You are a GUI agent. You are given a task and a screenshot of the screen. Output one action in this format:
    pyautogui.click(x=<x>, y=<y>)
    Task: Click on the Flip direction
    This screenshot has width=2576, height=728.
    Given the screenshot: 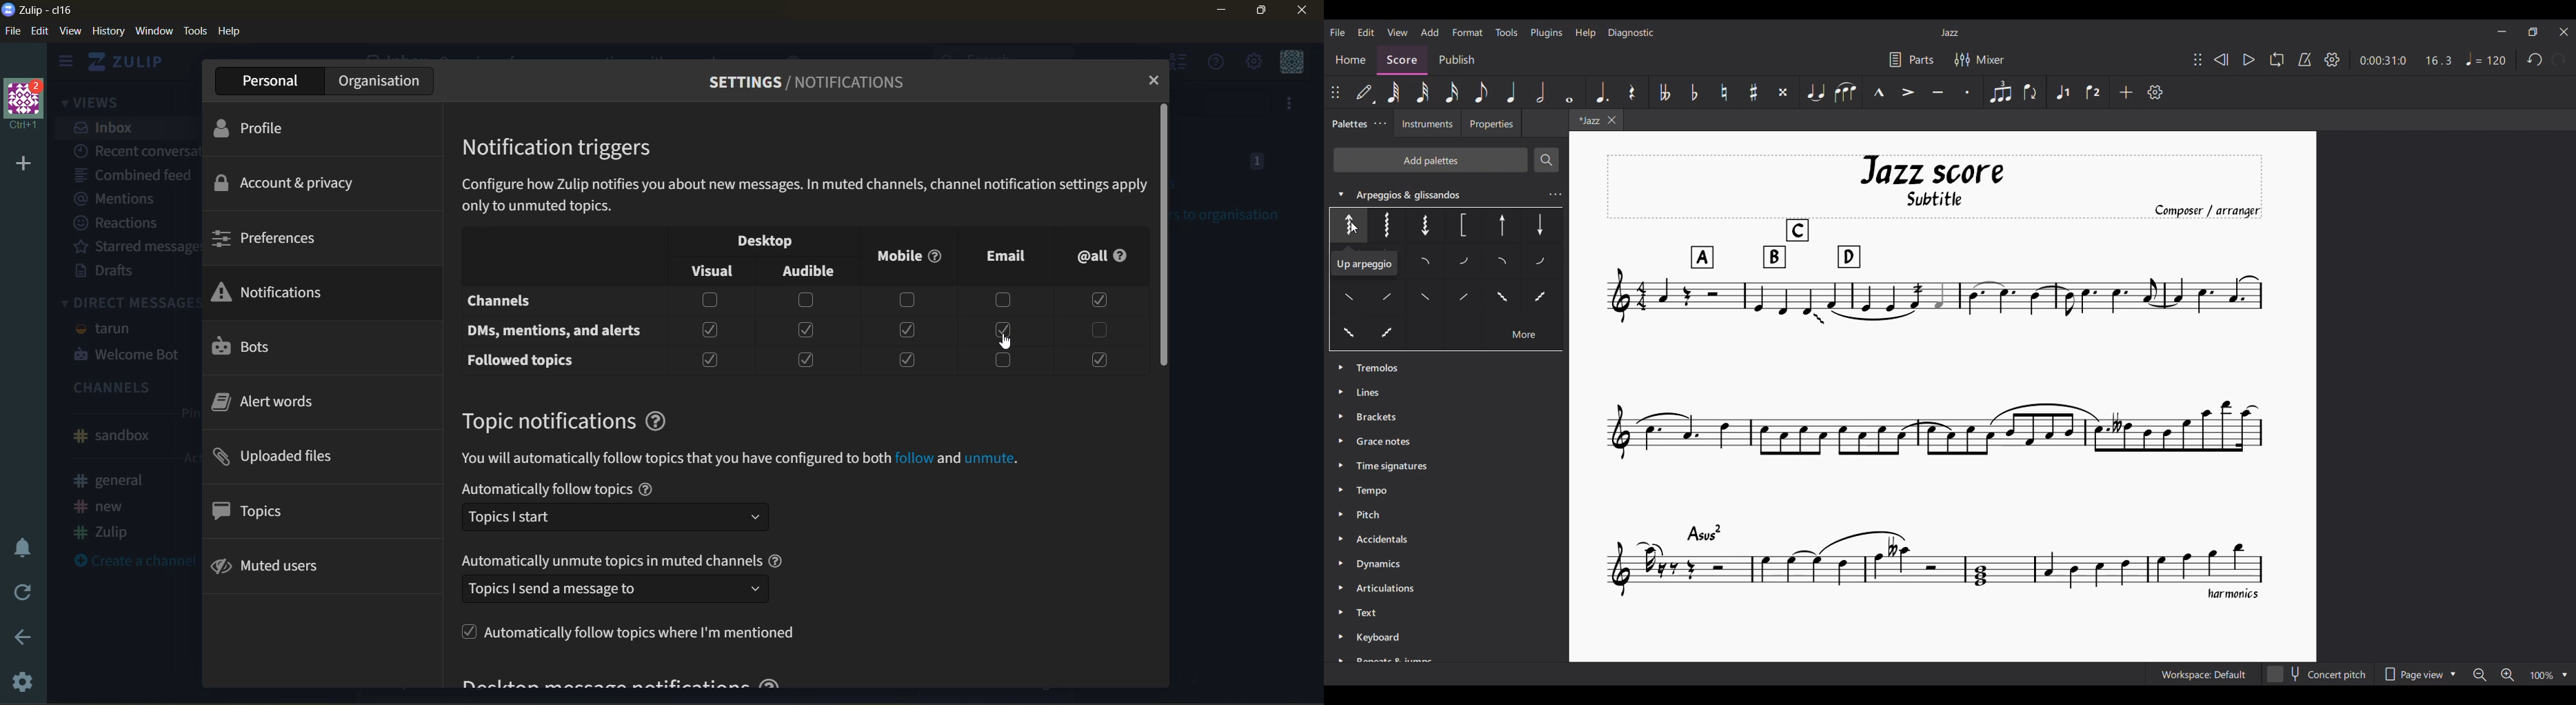 What is the action you would take?
    pyautogui.click(x=2031, y=92)
    